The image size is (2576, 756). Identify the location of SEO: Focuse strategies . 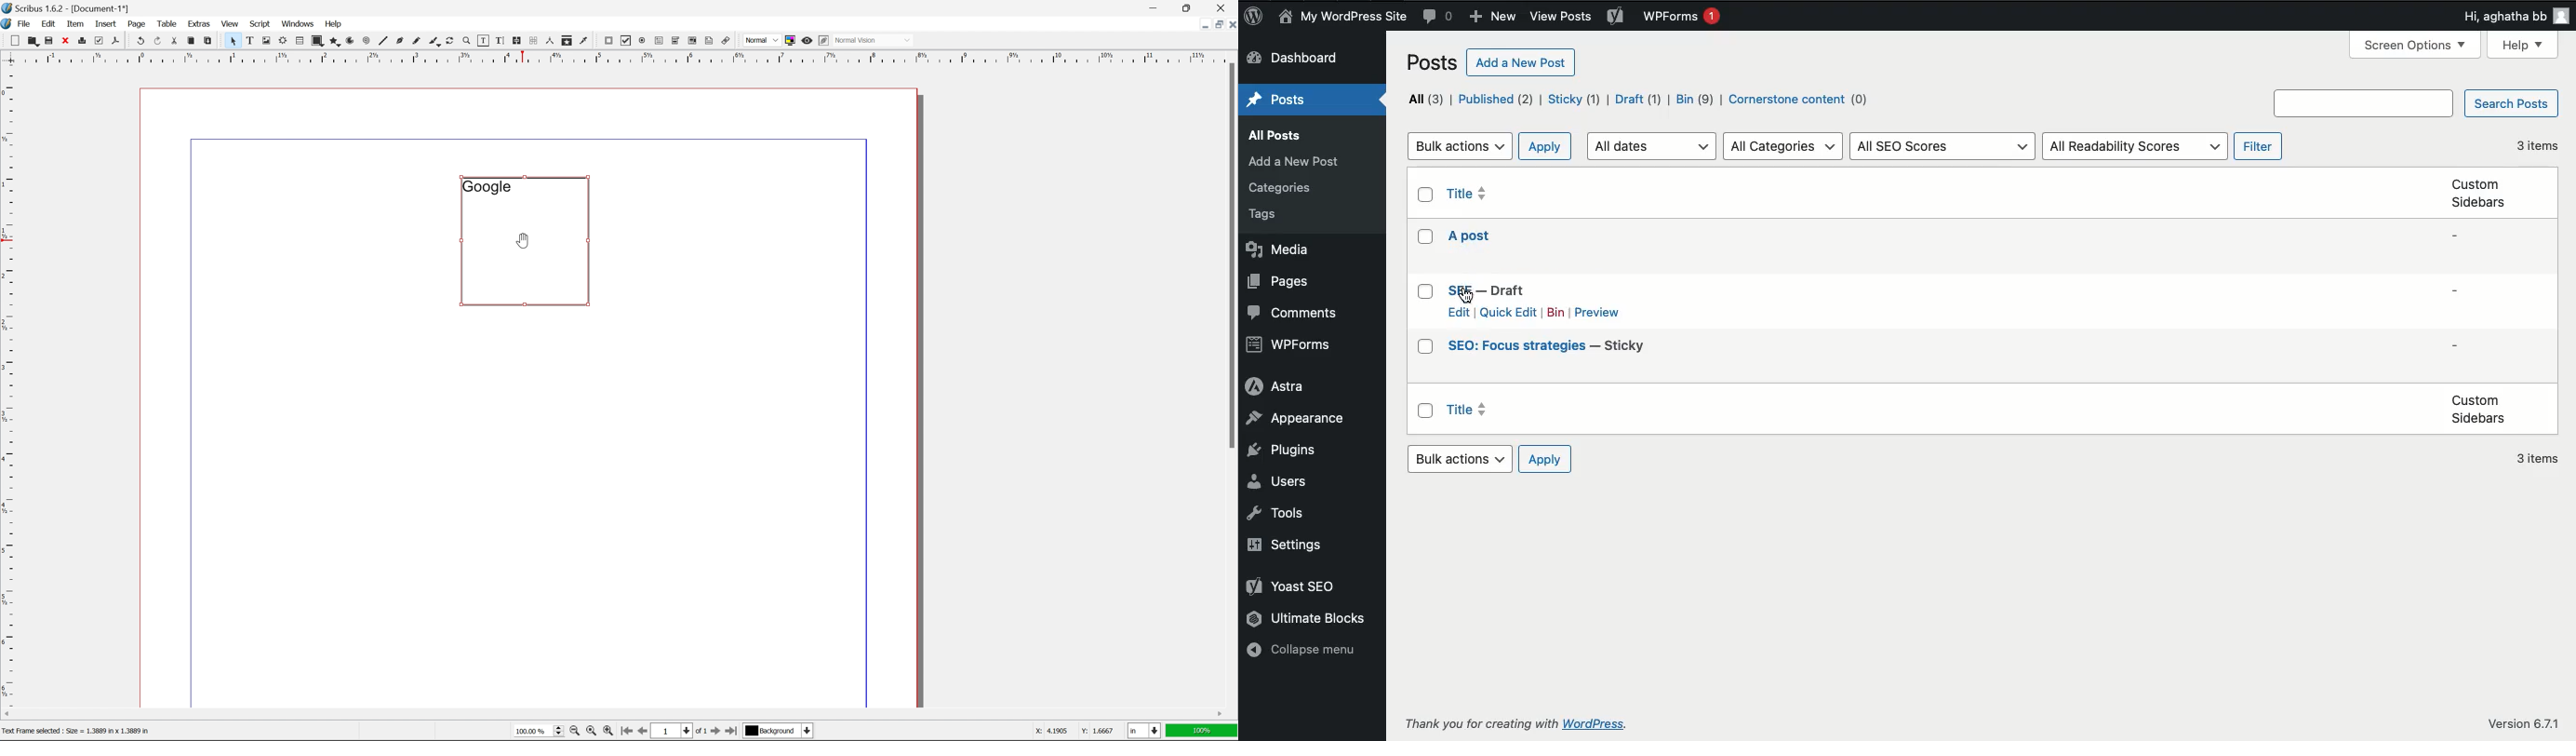
(1550, 346).